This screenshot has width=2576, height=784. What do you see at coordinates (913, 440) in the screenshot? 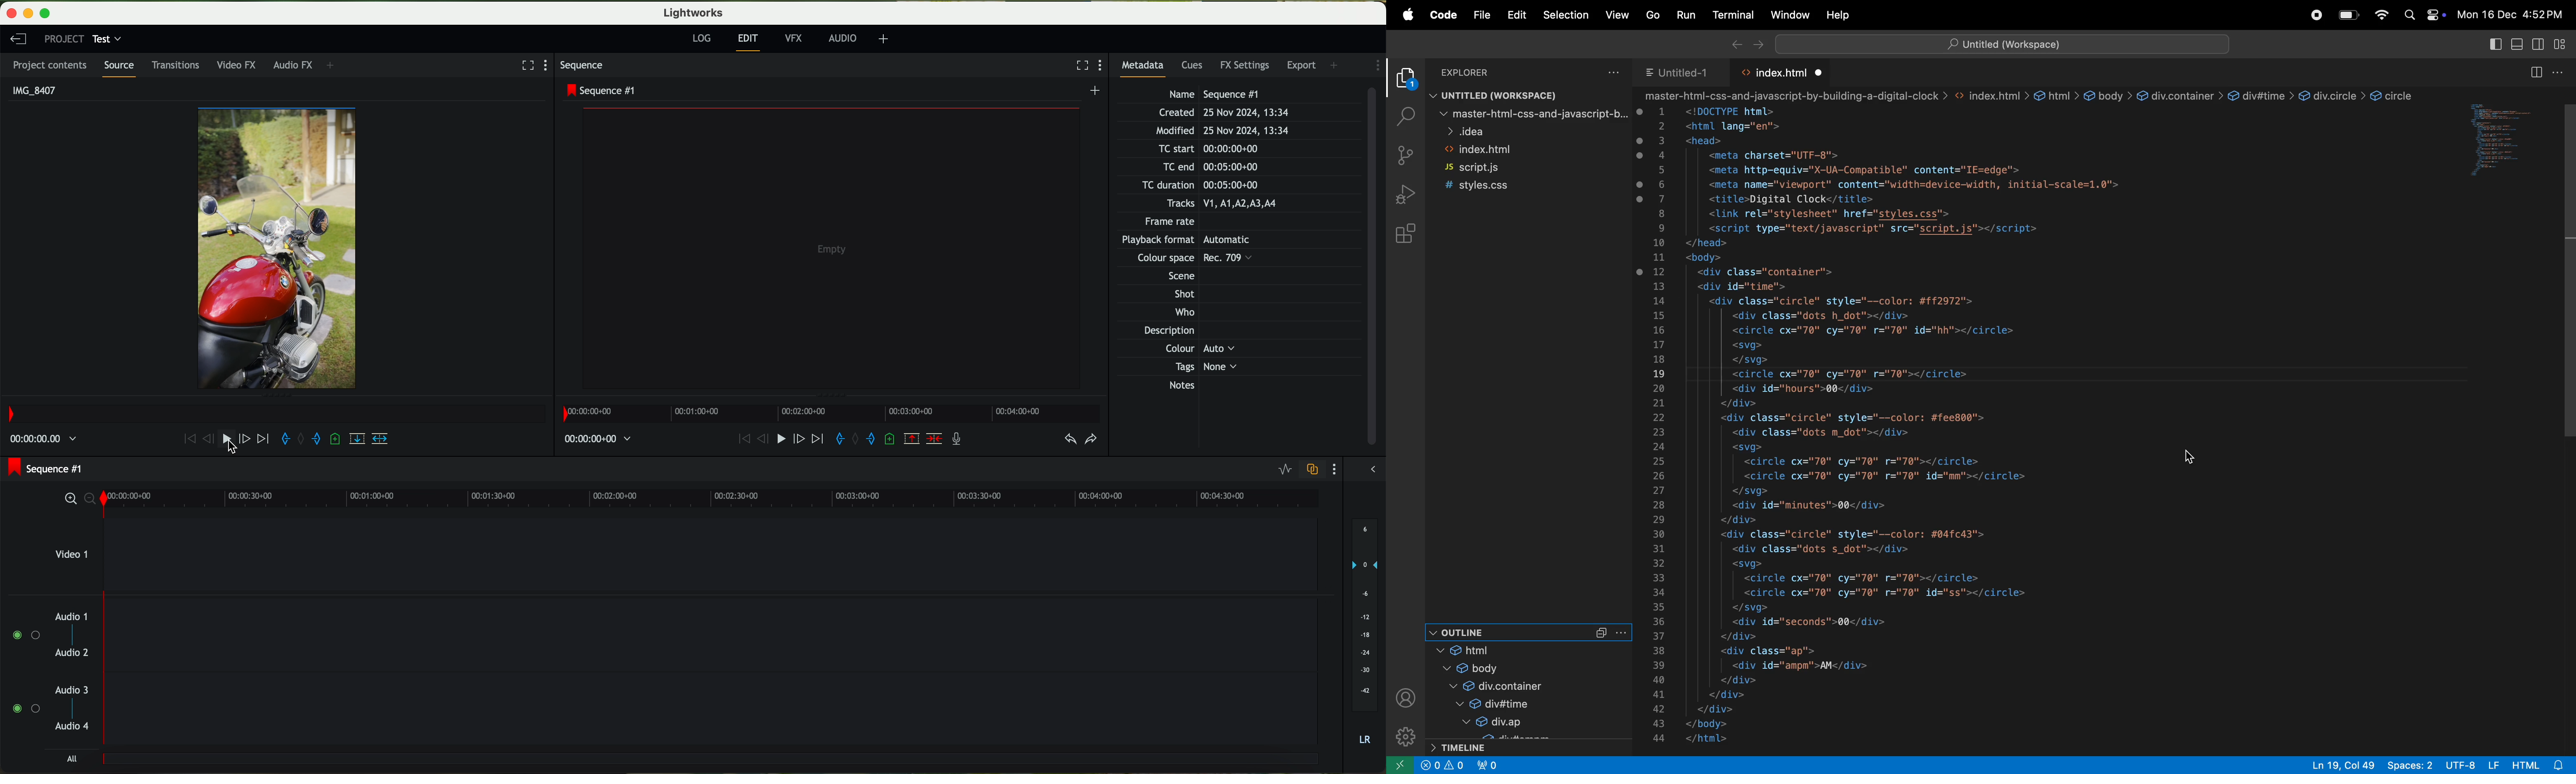
I see `remove the marked section` at bounding box center [913, 440].